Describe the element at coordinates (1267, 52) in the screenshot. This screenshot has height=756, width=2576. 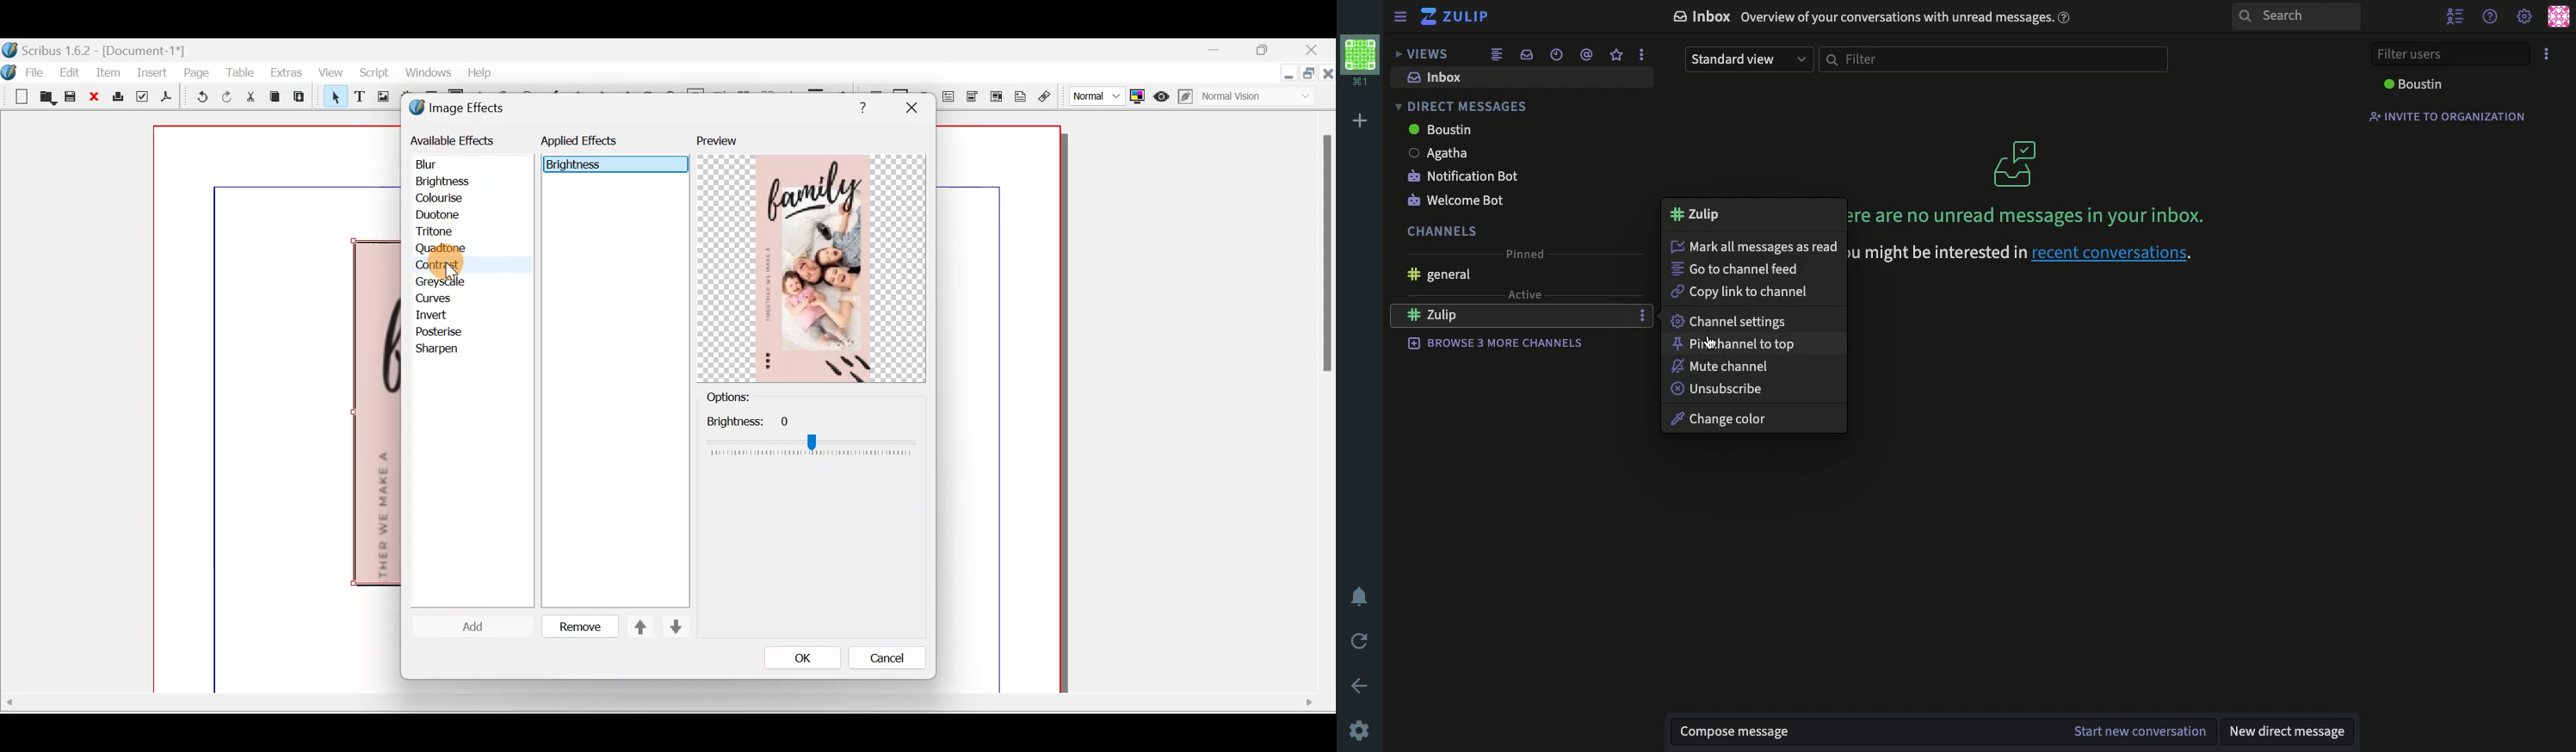
I see `maximise` at that location.